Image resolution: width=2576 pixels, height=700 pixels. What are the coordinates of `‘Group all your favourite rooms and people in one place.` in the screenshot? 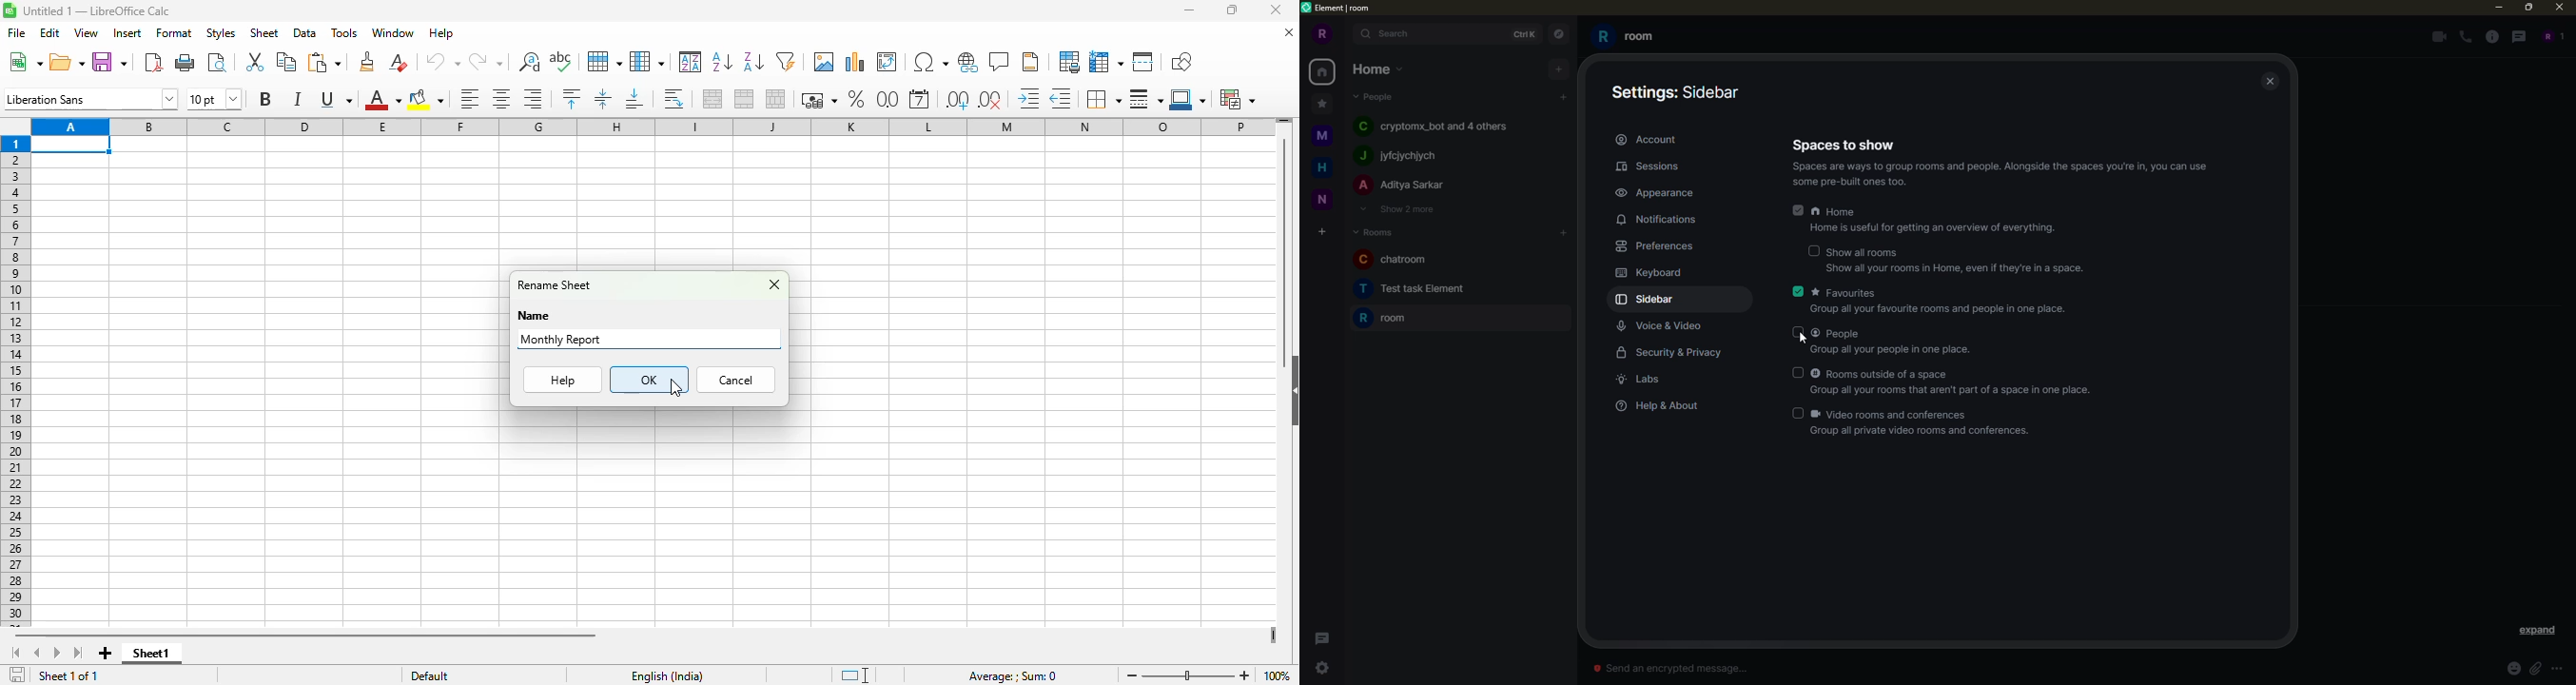 It's located at (1929, 312).